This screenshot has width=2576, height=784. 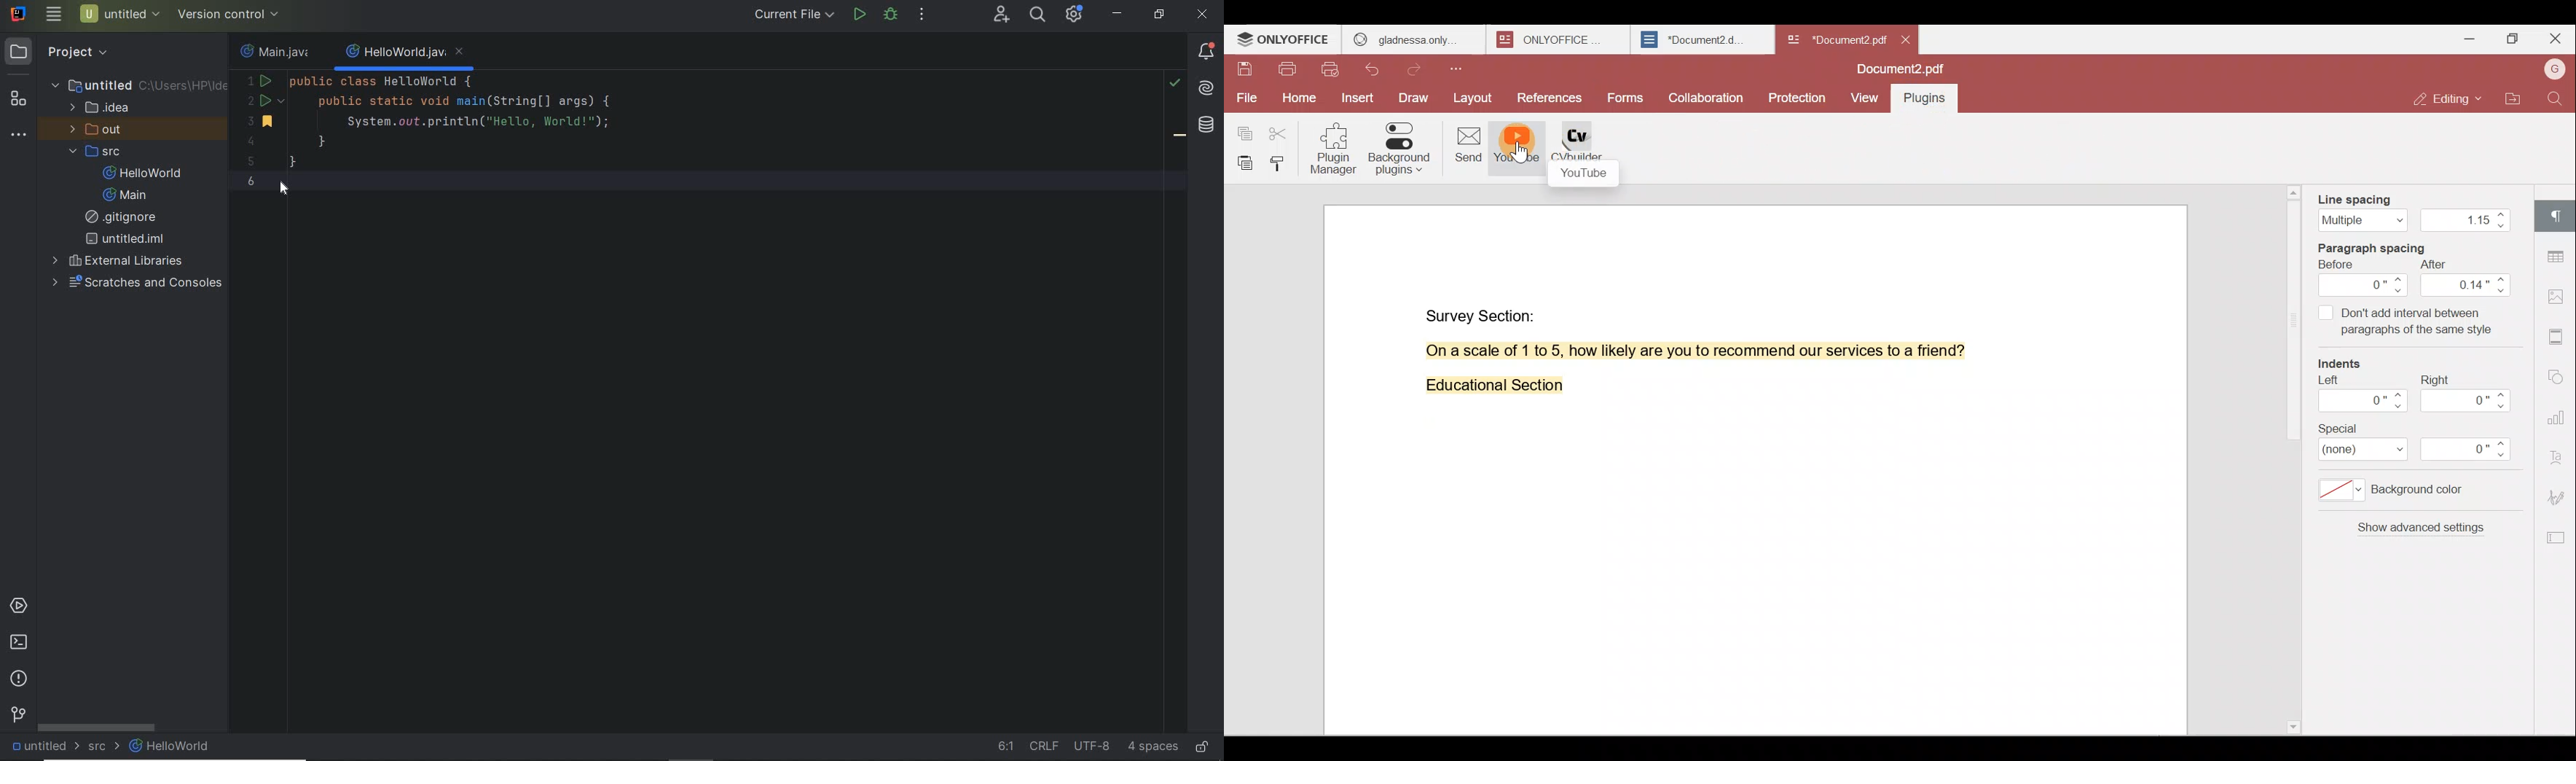 I want to click on Document2.d, so click(x=1701, y=40).